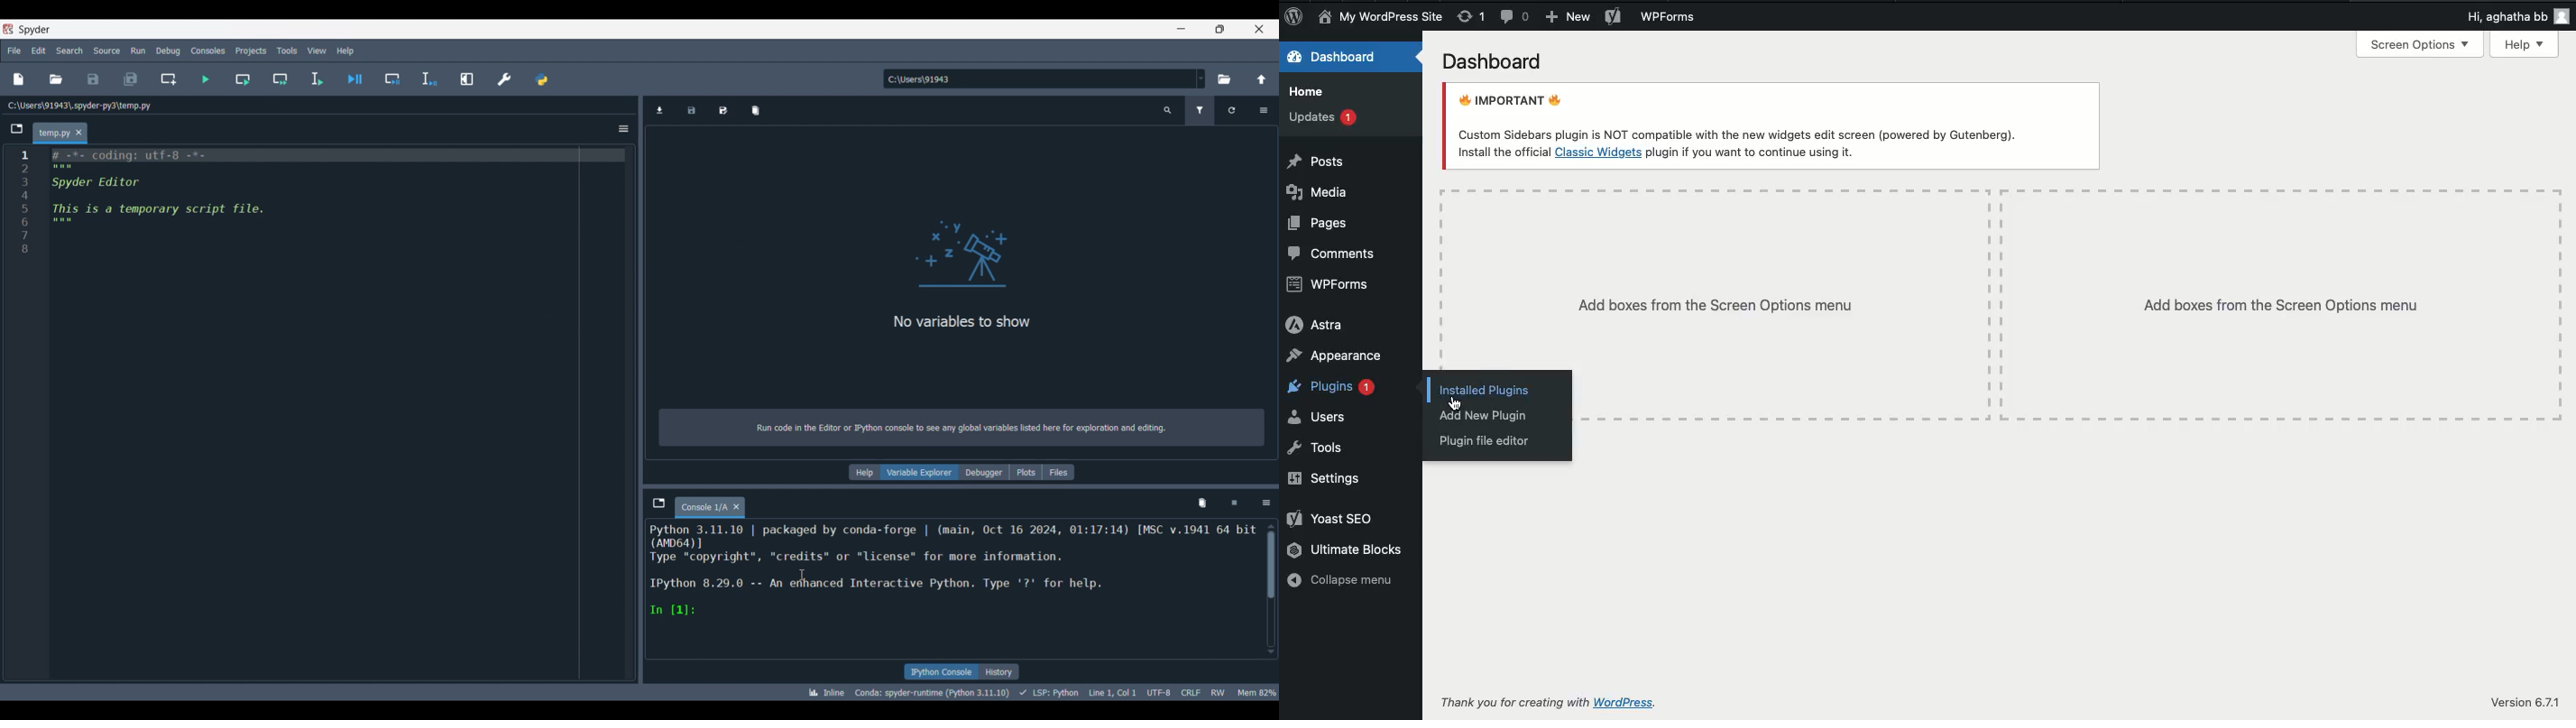  I want to click on Help, so click(2525, 45).